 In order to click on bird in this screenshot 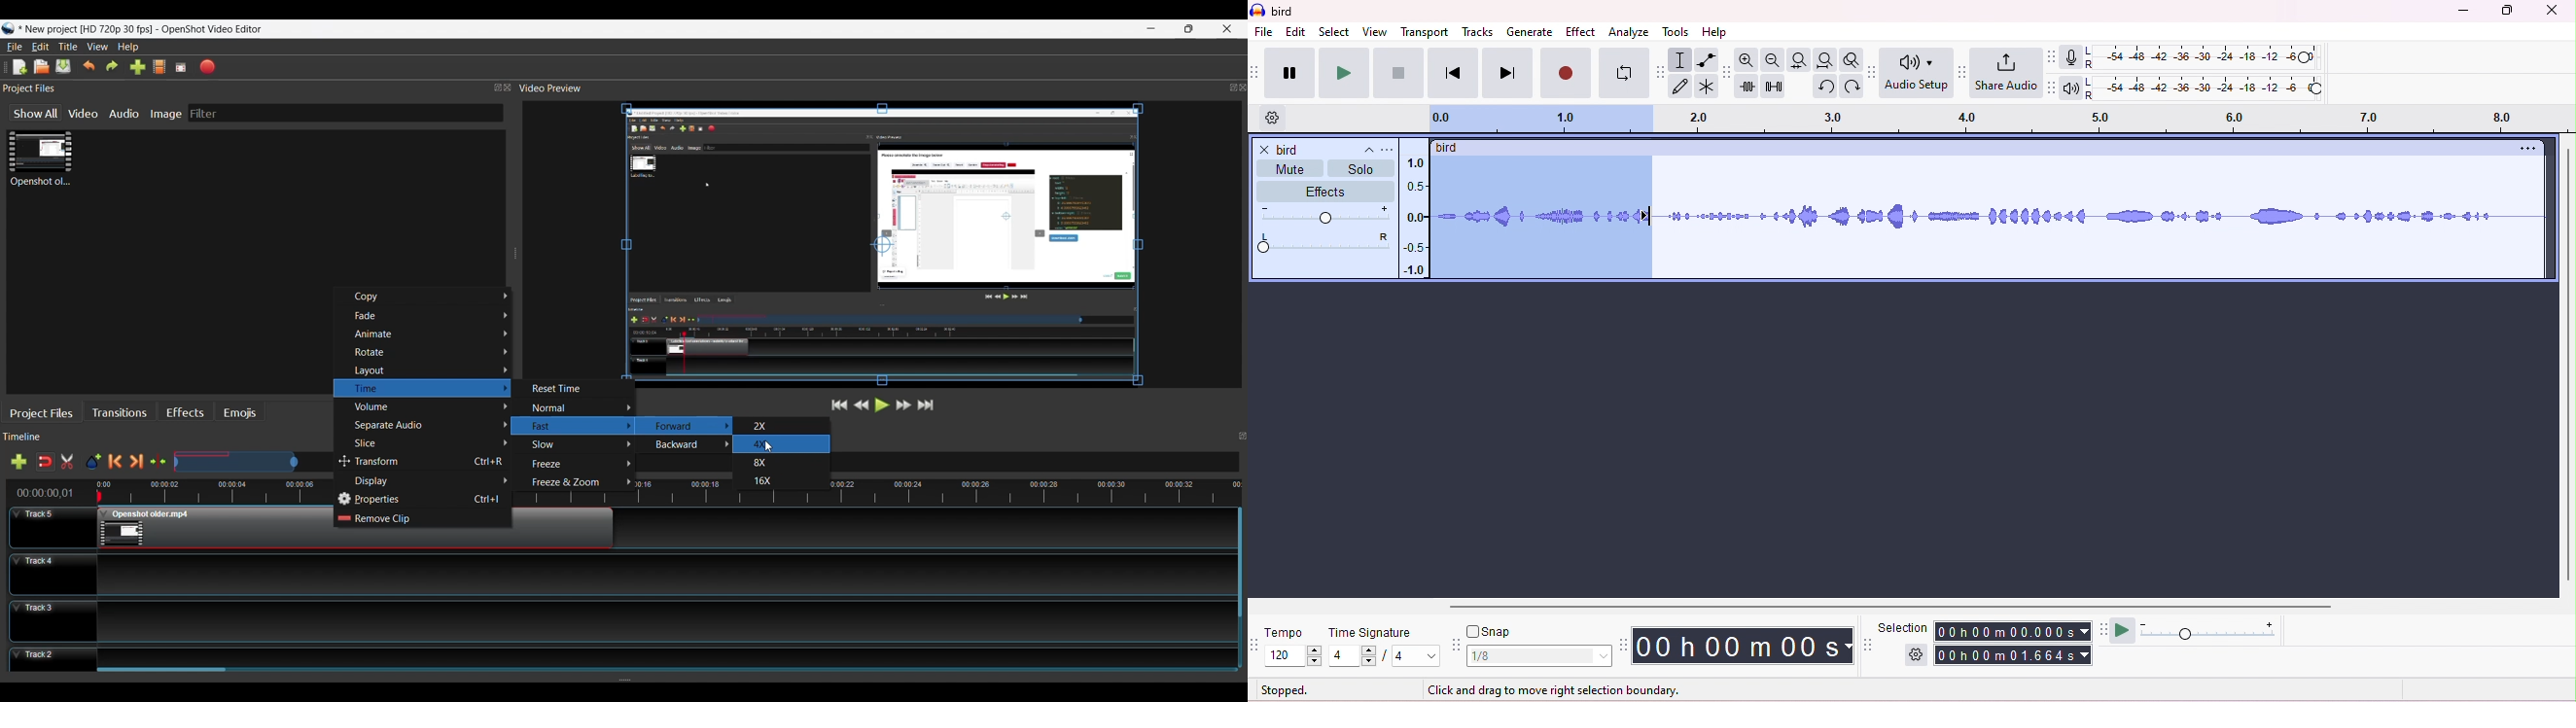, I will do `click(1285, 13)`.